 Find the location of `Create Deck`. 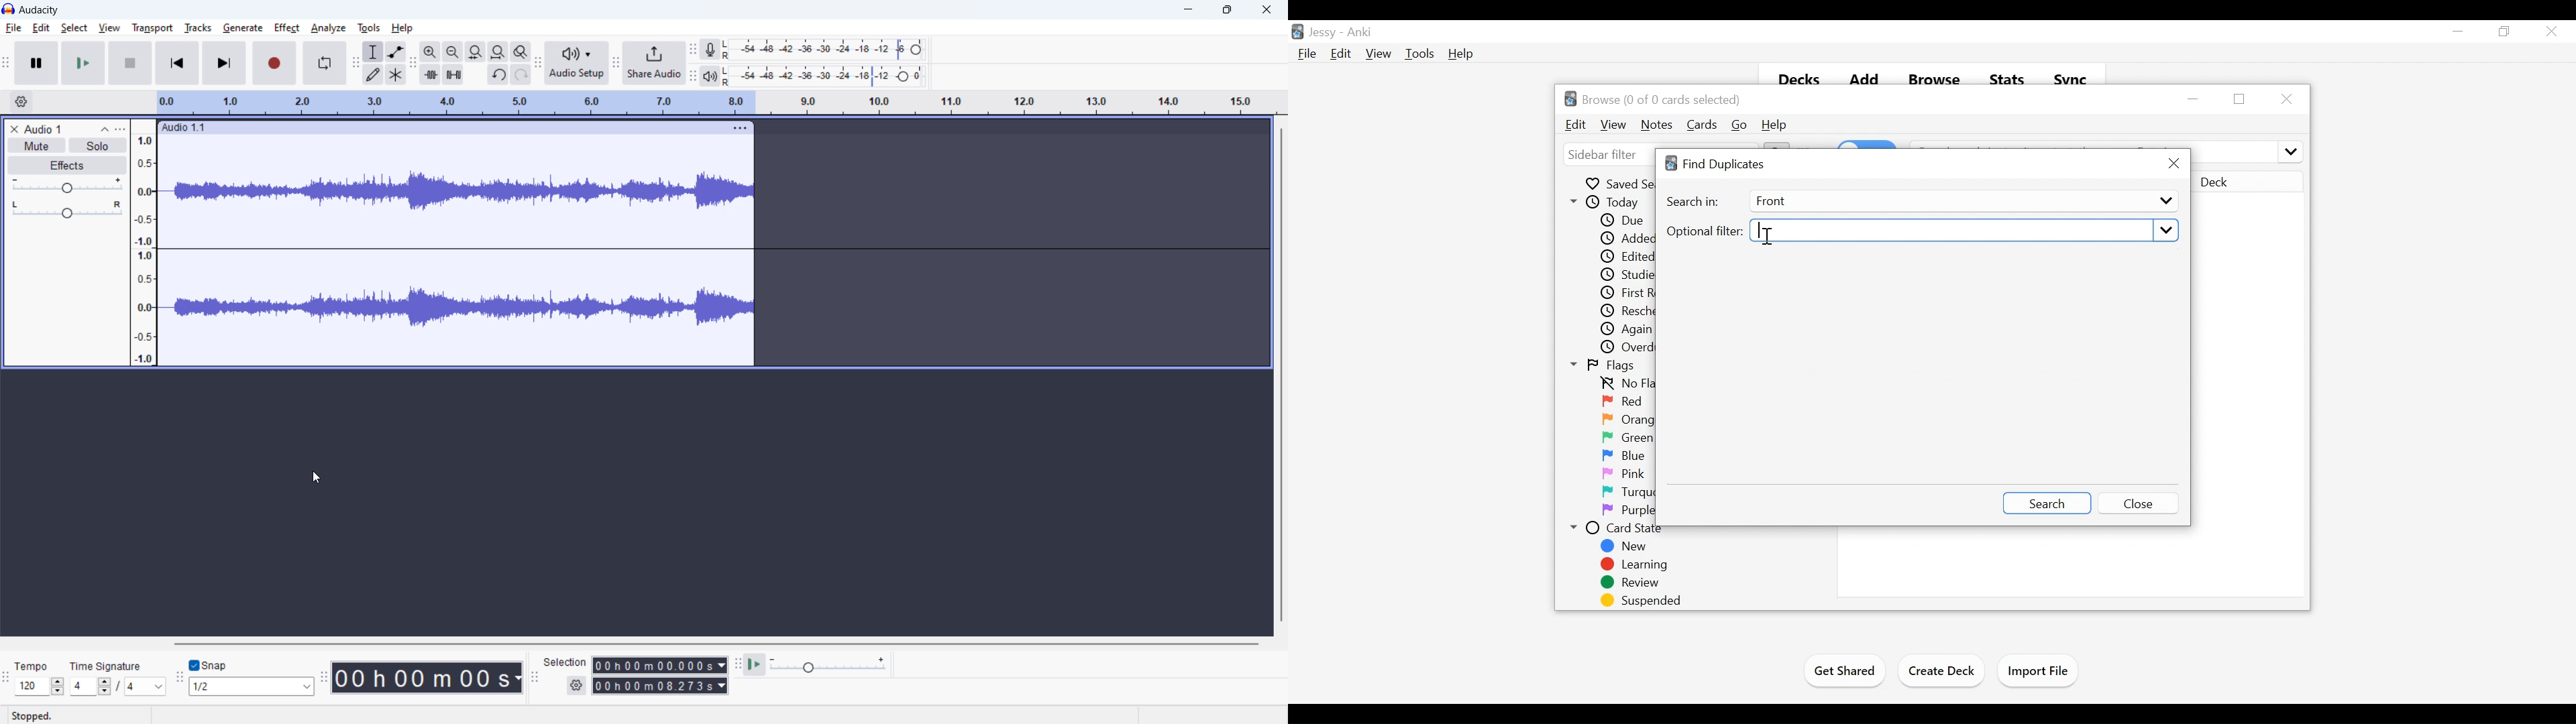

Create Deck is located at coordinates (1941, 673).